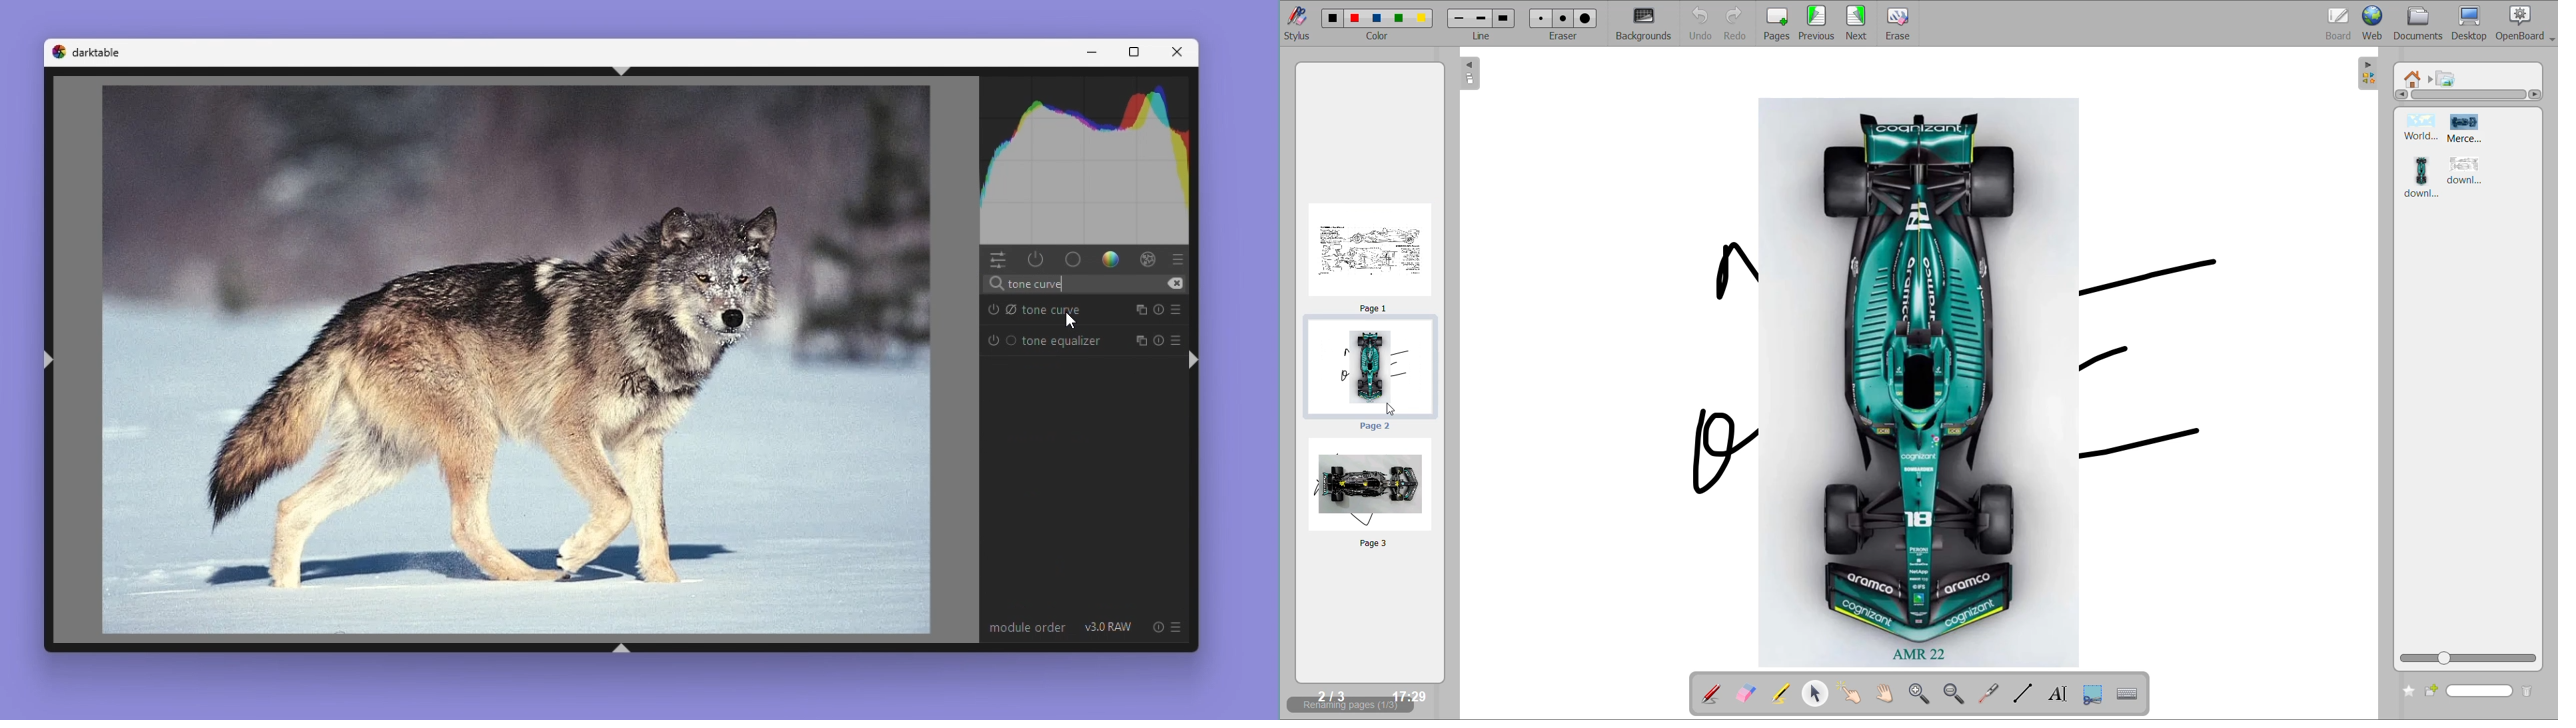 This screenshot has width=2576, height=728. Describe the element at coordinates (1506, 17) in the screenshot. I see `Large line` at that location.